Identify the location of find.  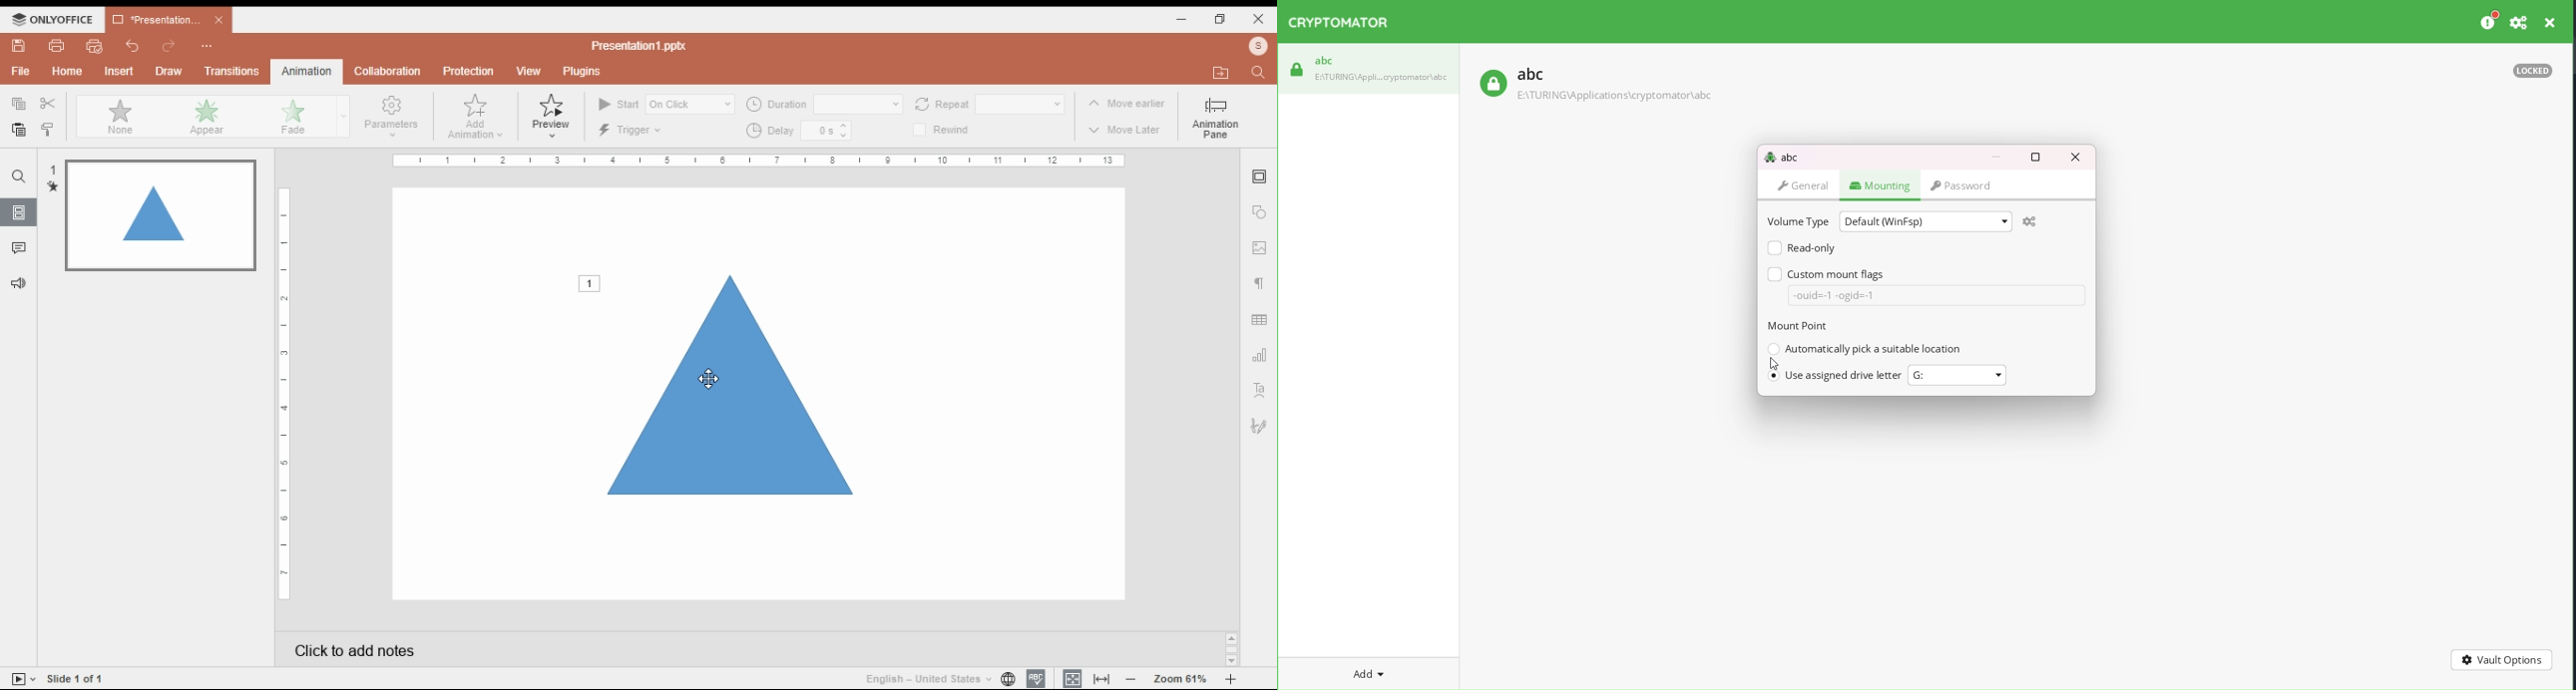
(1259, 73).